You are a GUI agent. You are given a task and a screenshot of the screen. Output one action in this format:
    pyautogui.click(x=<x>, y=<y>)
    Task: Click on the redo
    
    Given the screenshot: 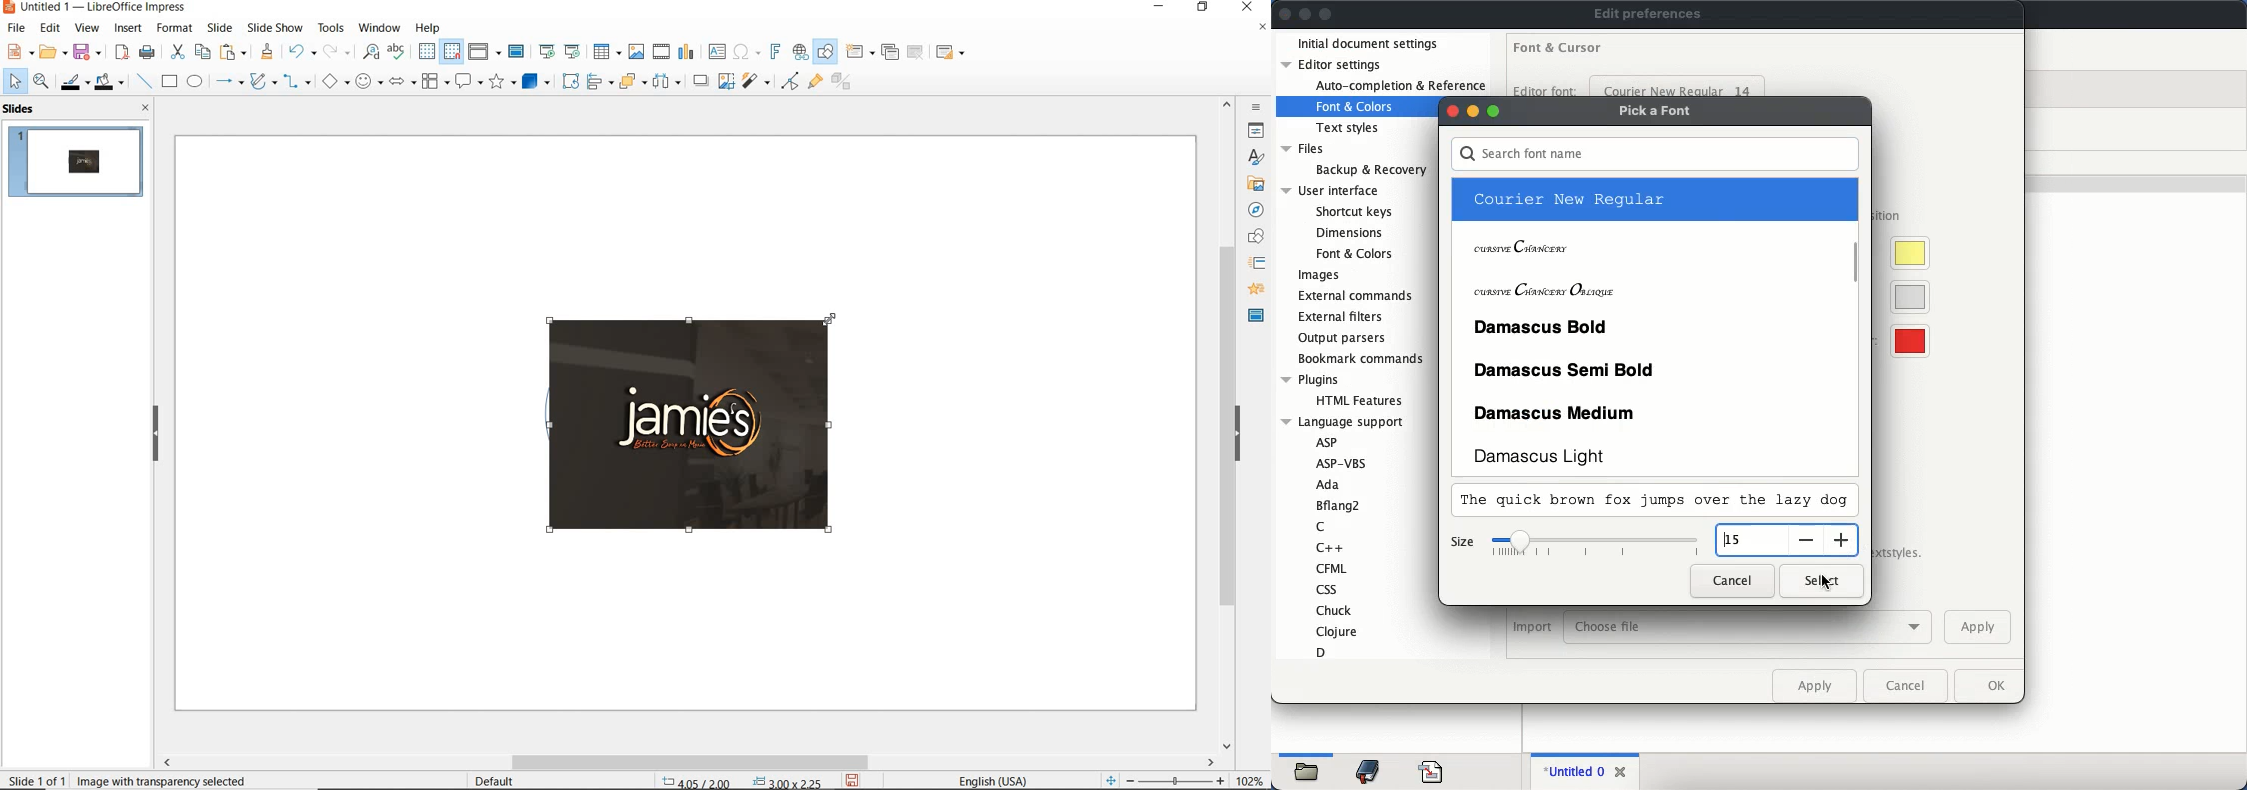 What is the action you would take?
    pyautogui.click(x=336, y=51)
    